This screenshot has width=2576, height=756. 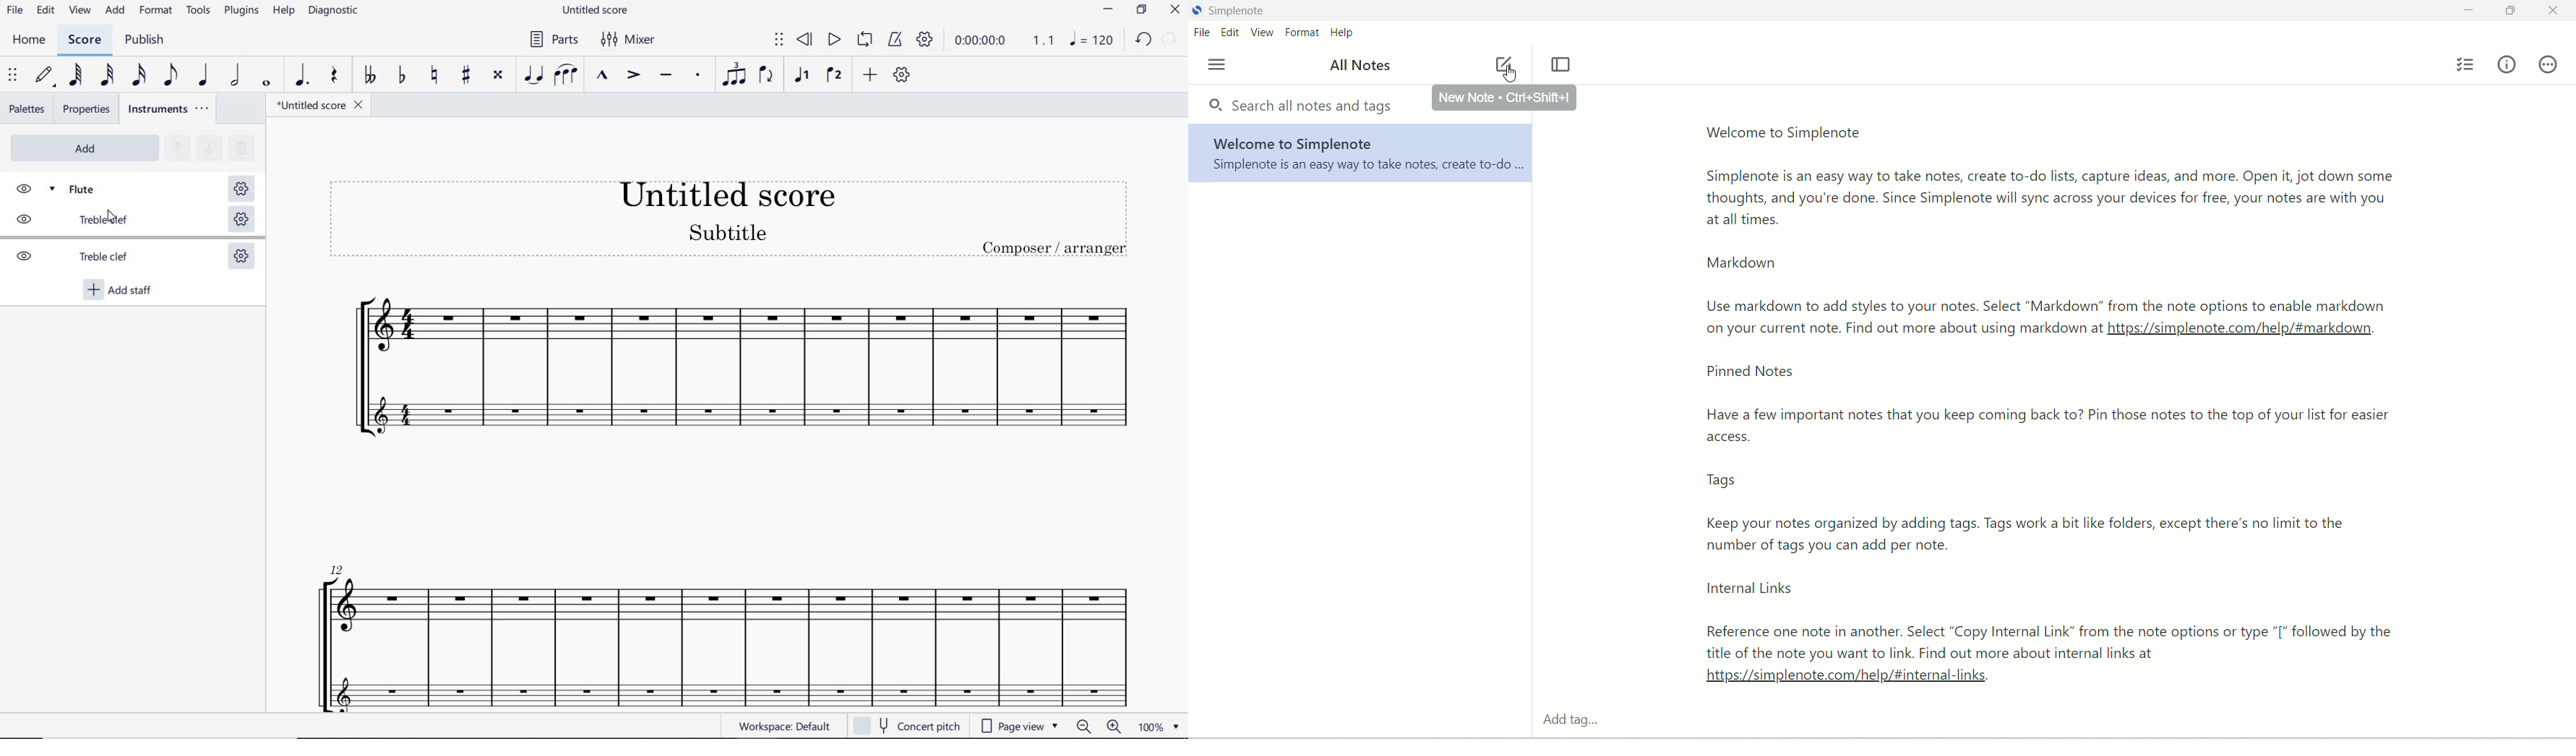 I want to click on EIGHTH NOTE, so click(x=171, y=76).